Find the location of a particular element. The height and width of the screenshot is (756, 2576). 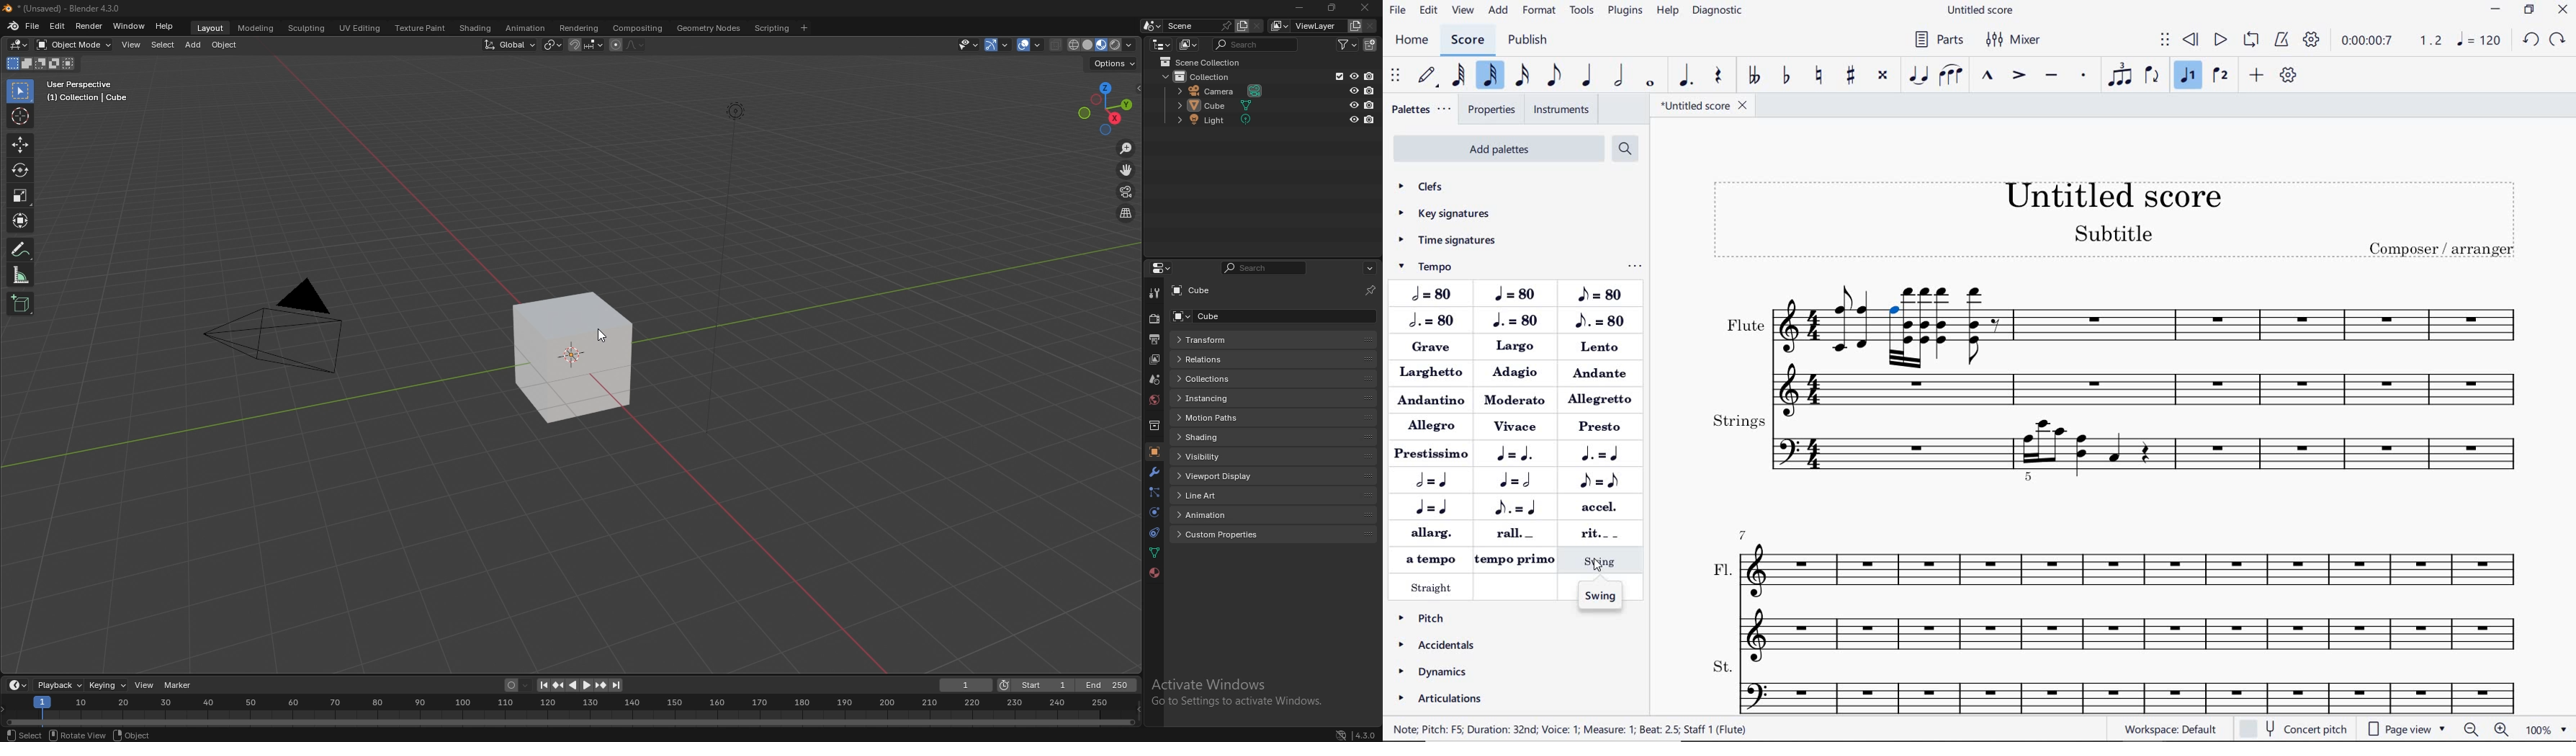

STACCATO is located at coordinates (2084, 76).